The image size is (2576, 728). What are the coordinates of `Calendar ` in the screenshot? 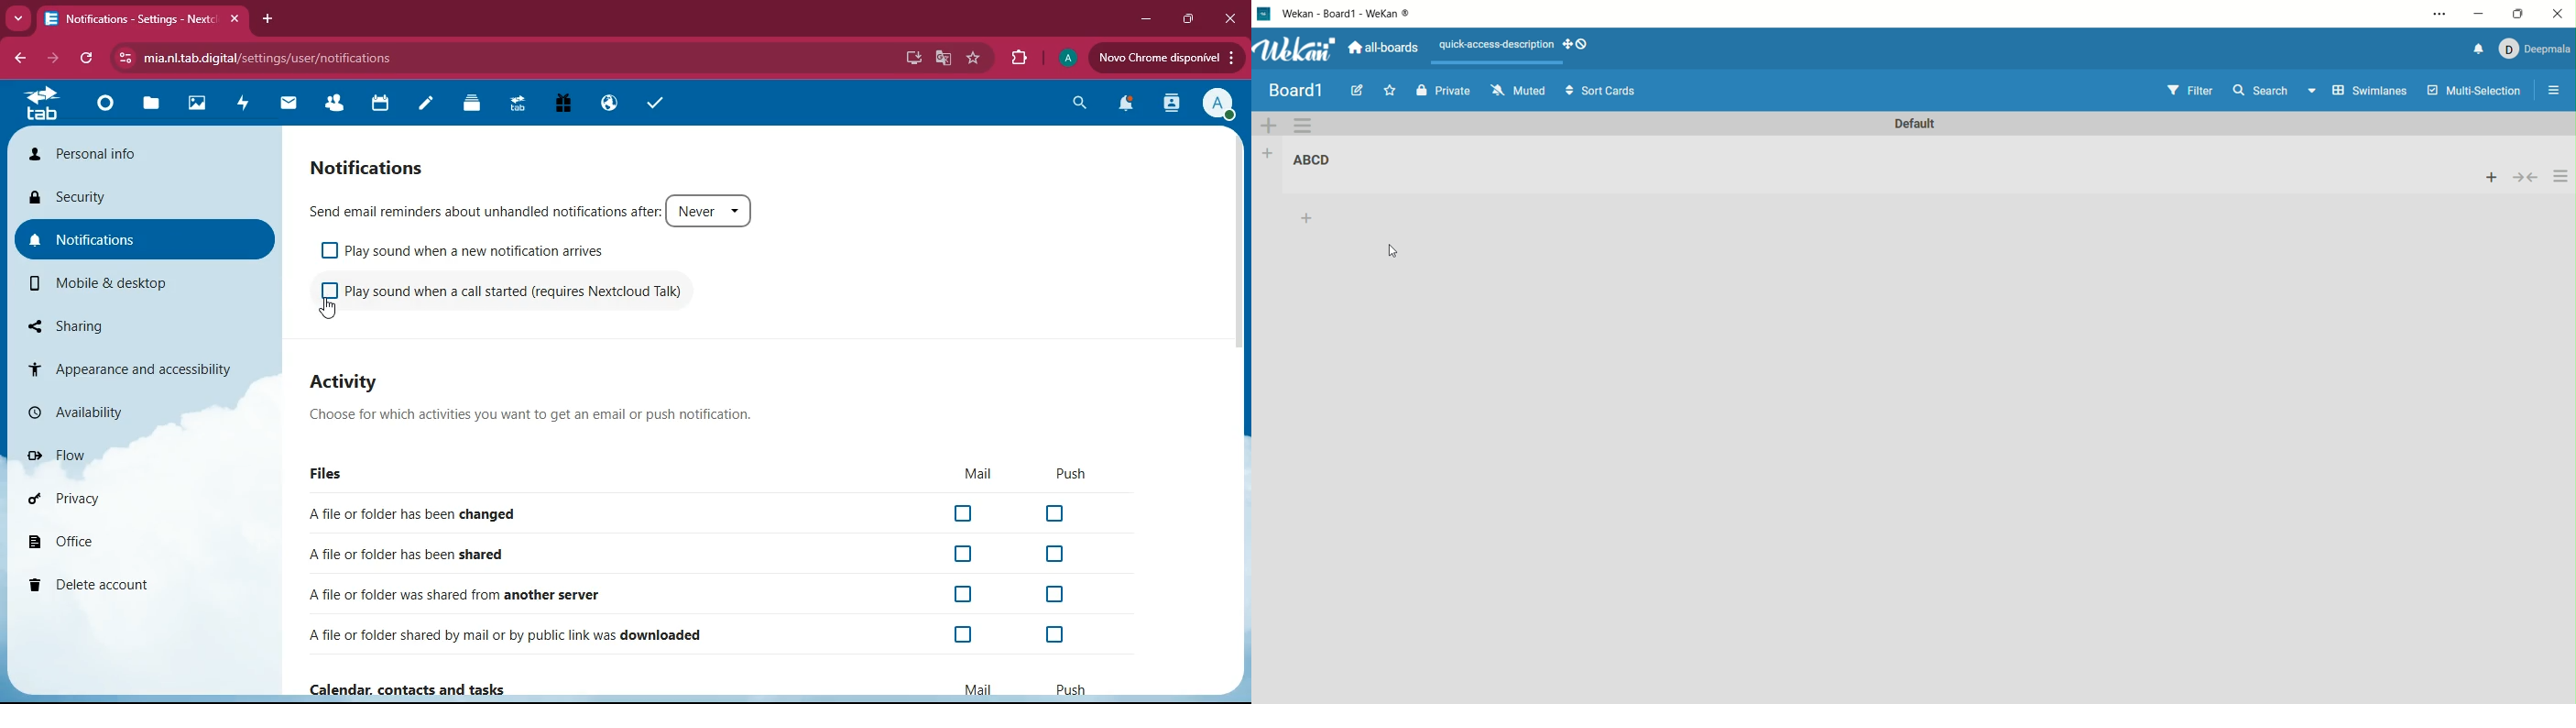 It's located at (411, 688).